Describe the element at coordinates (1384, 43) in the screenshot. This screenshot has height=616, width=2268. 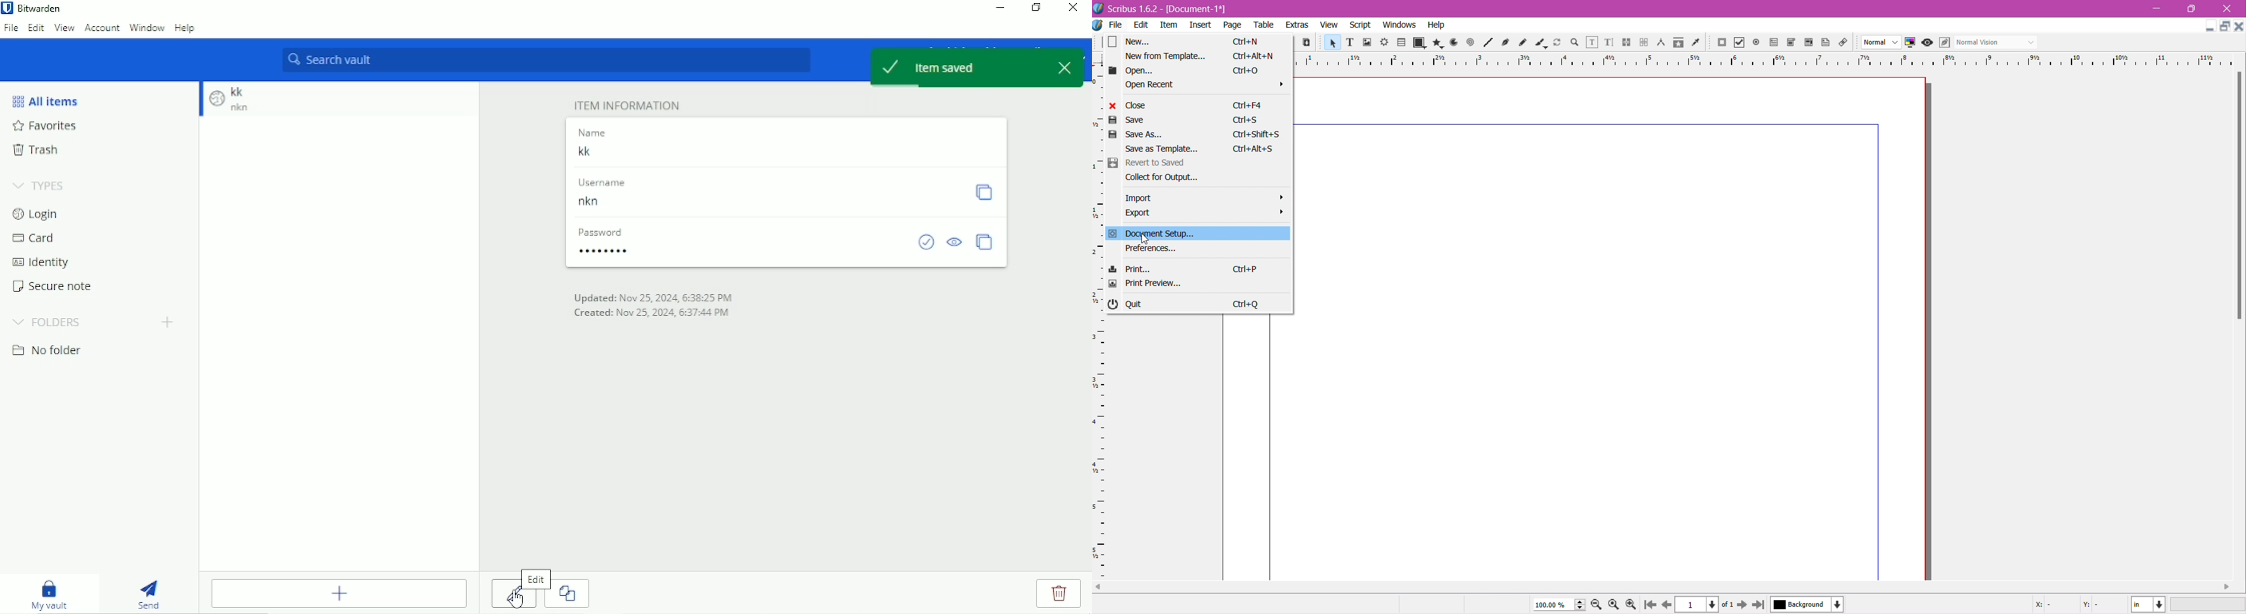
I see `render frame` at that location.